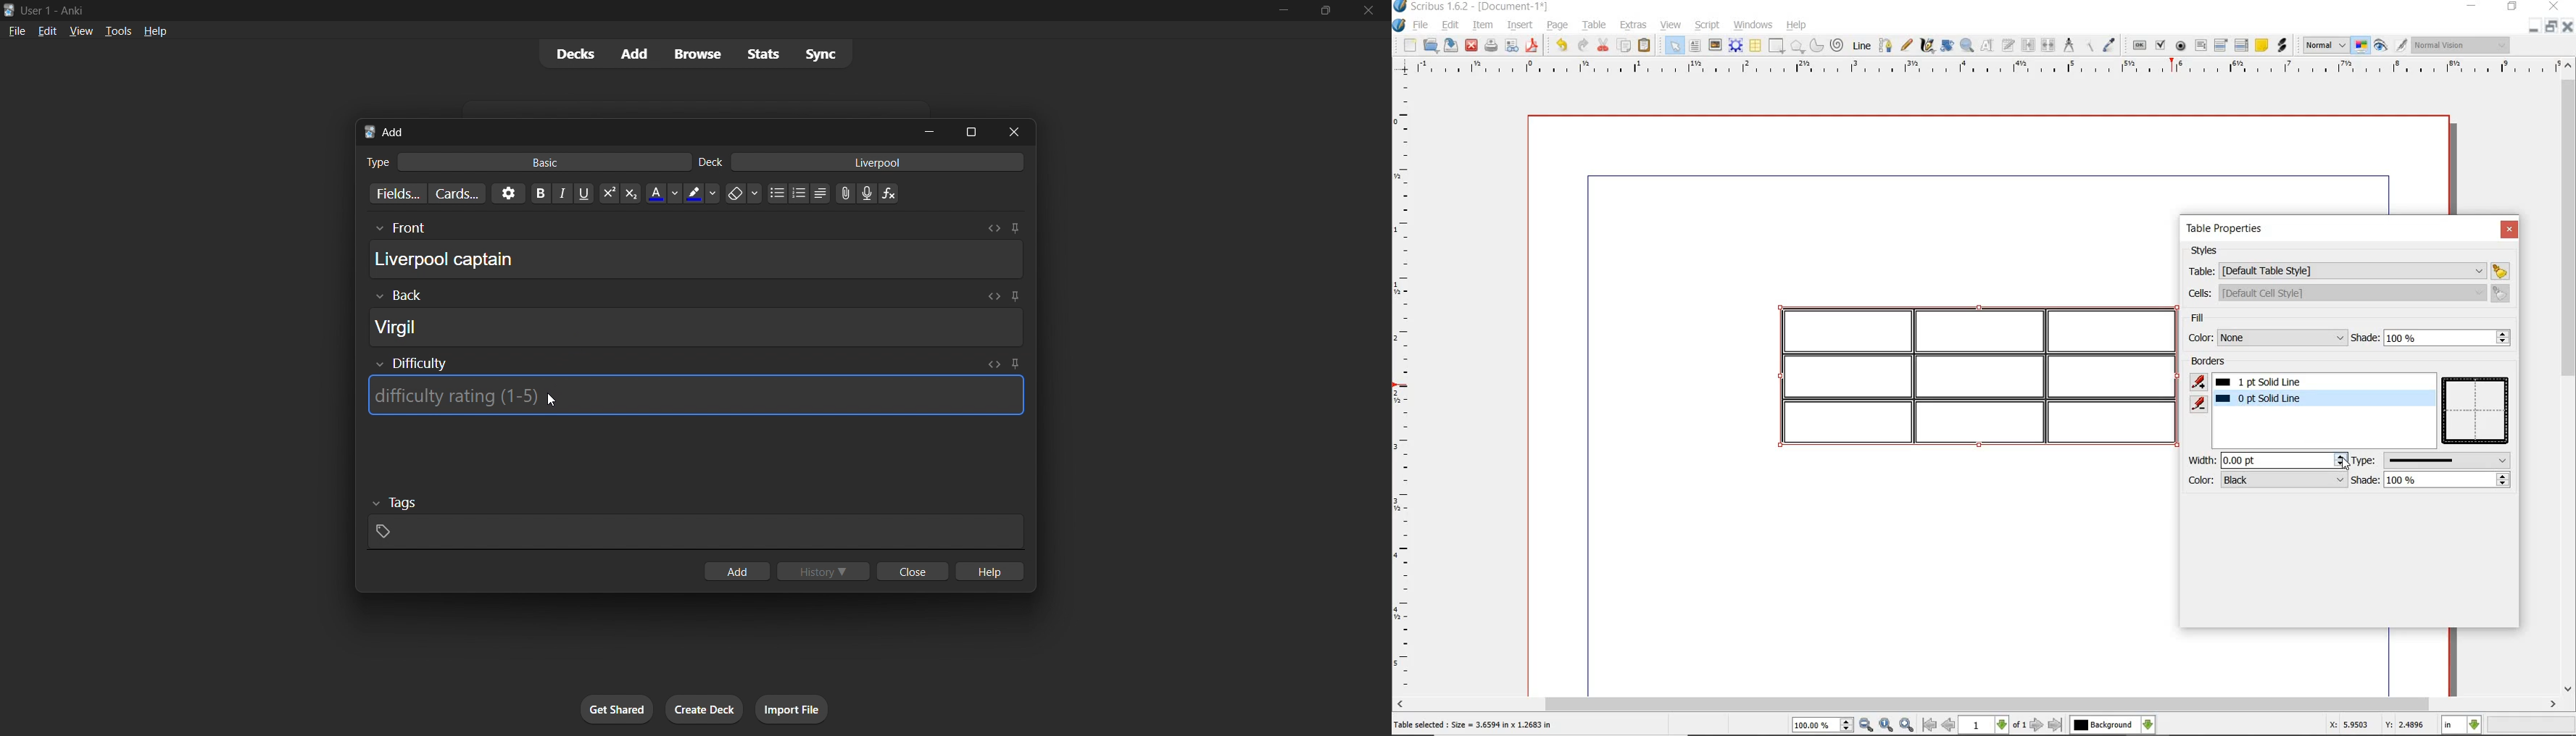 The height and width of the screenshot is (756, 2576). What do you see at coordinates (2057, 724) in the screenshot?
I see `go to last page` at bounding box center [2057, 724].